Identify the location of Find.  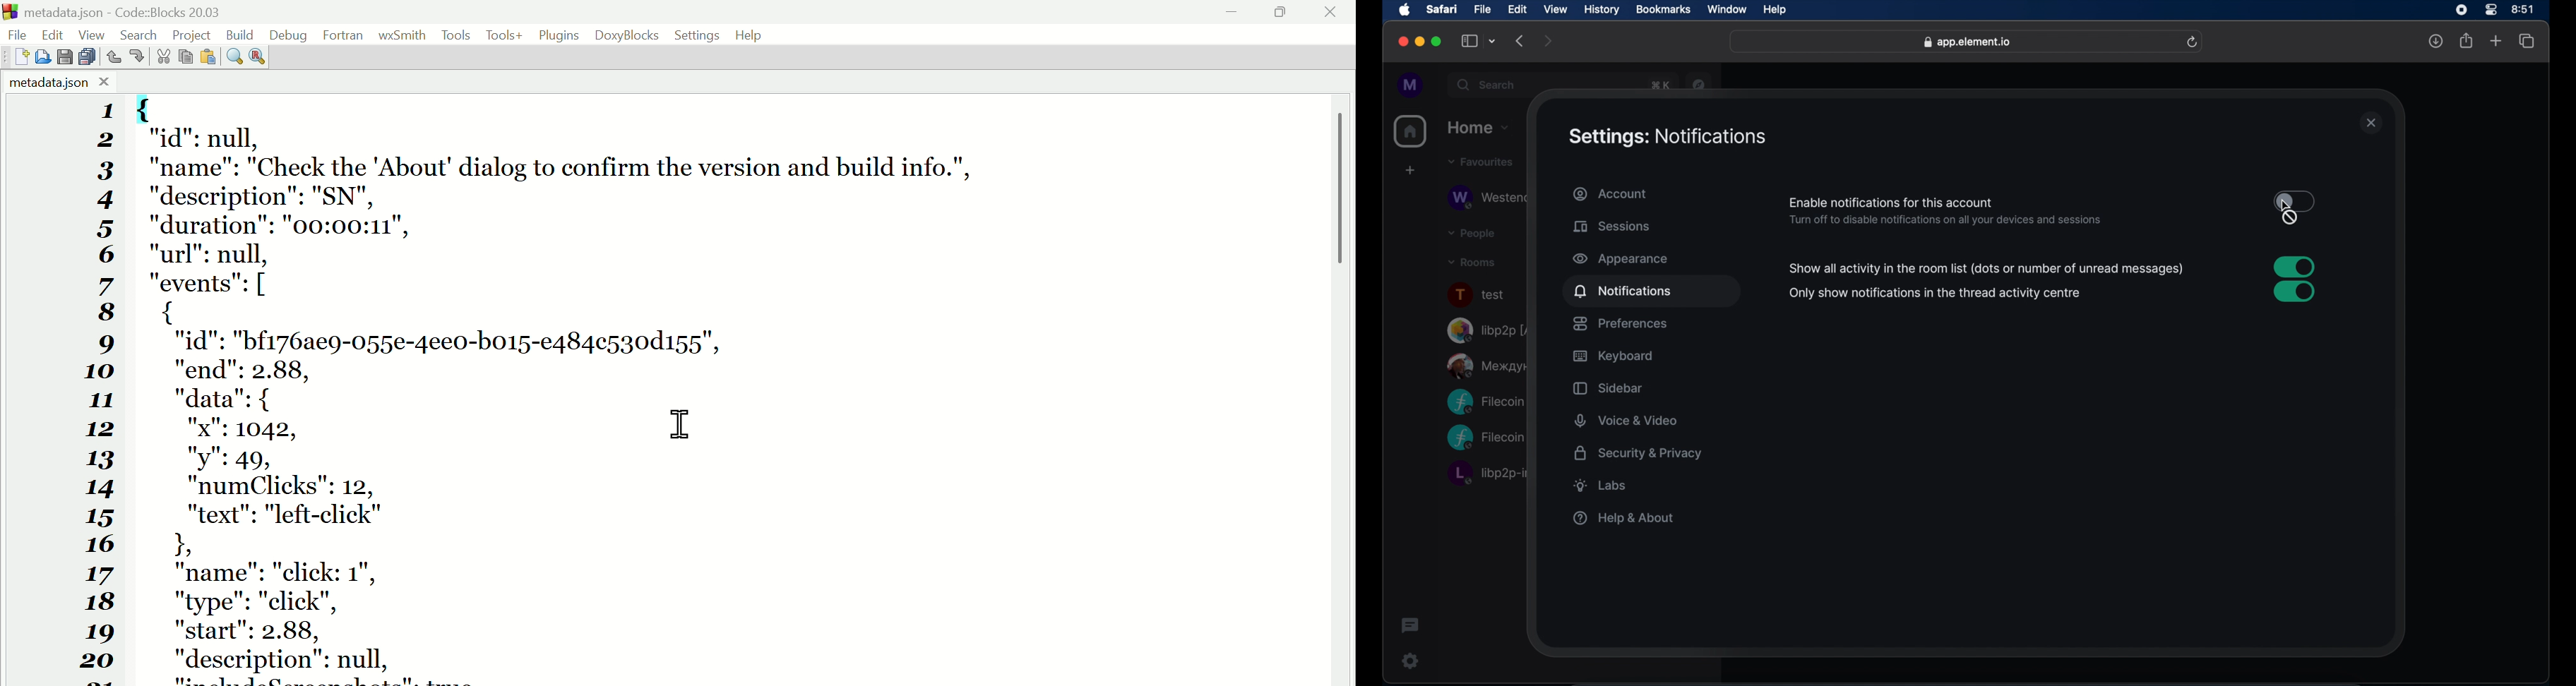
(234, 59).